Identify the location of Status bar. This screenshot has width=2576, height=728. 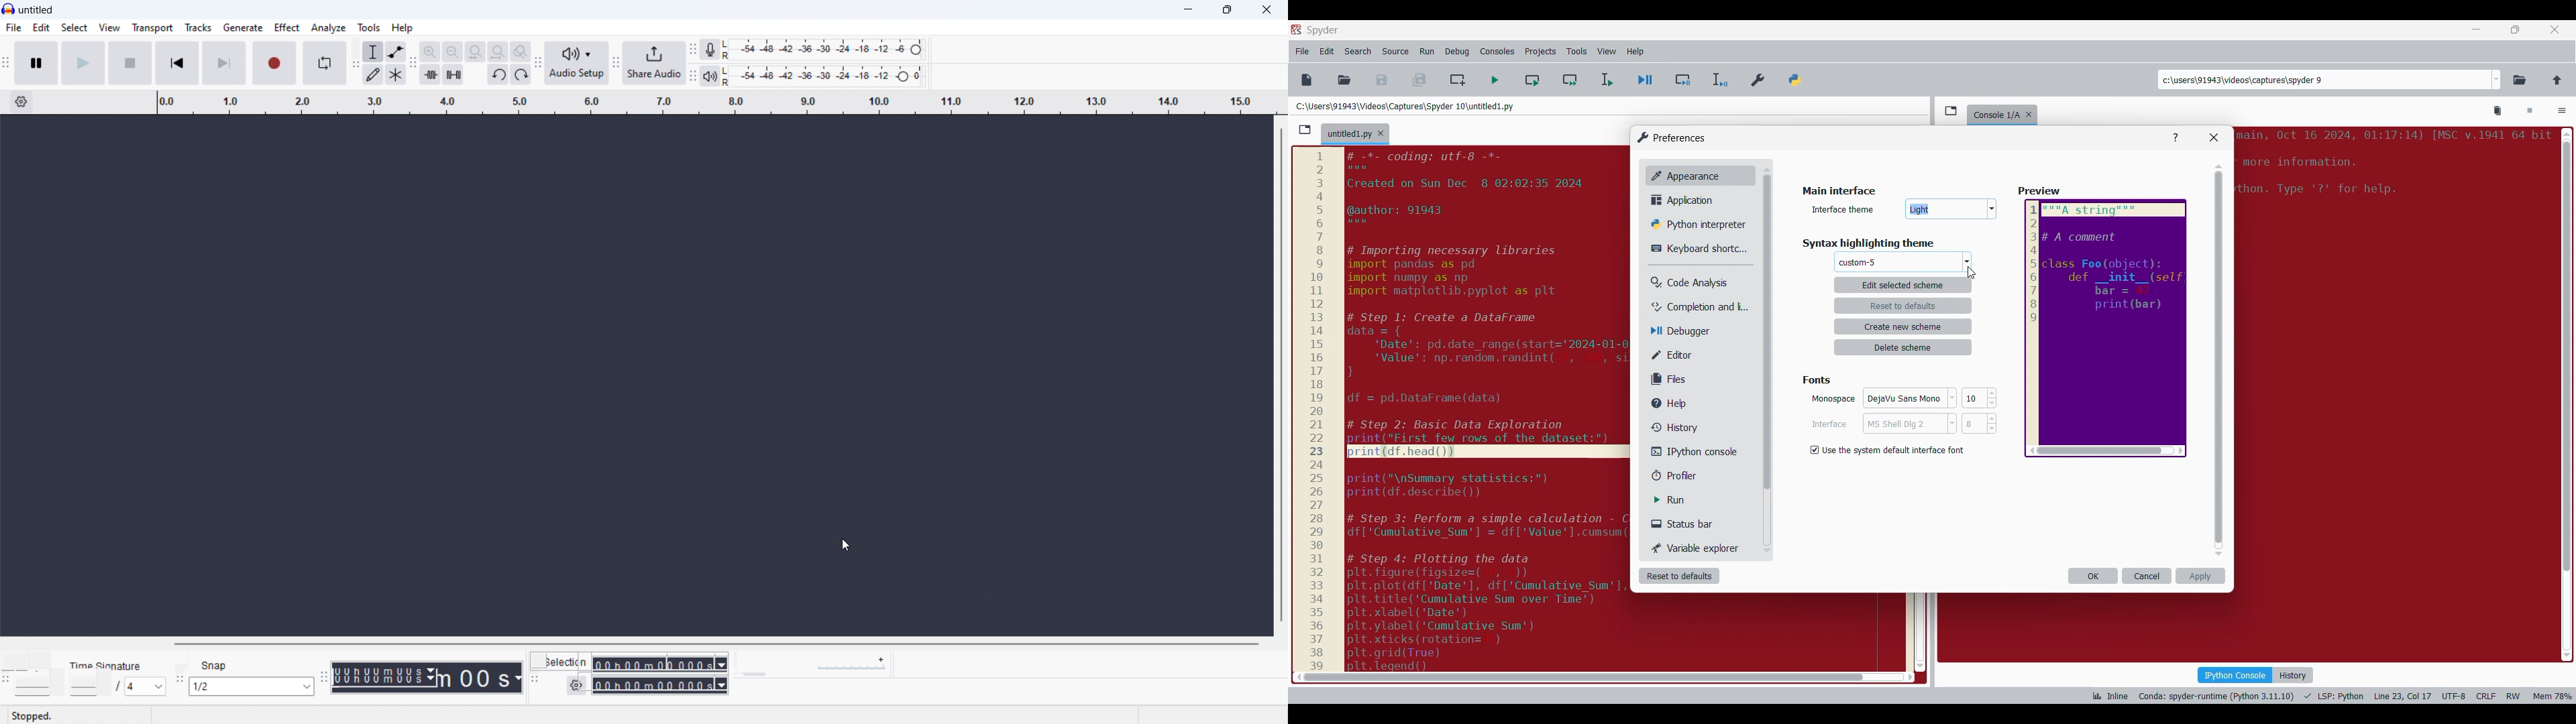
(1687, 524).